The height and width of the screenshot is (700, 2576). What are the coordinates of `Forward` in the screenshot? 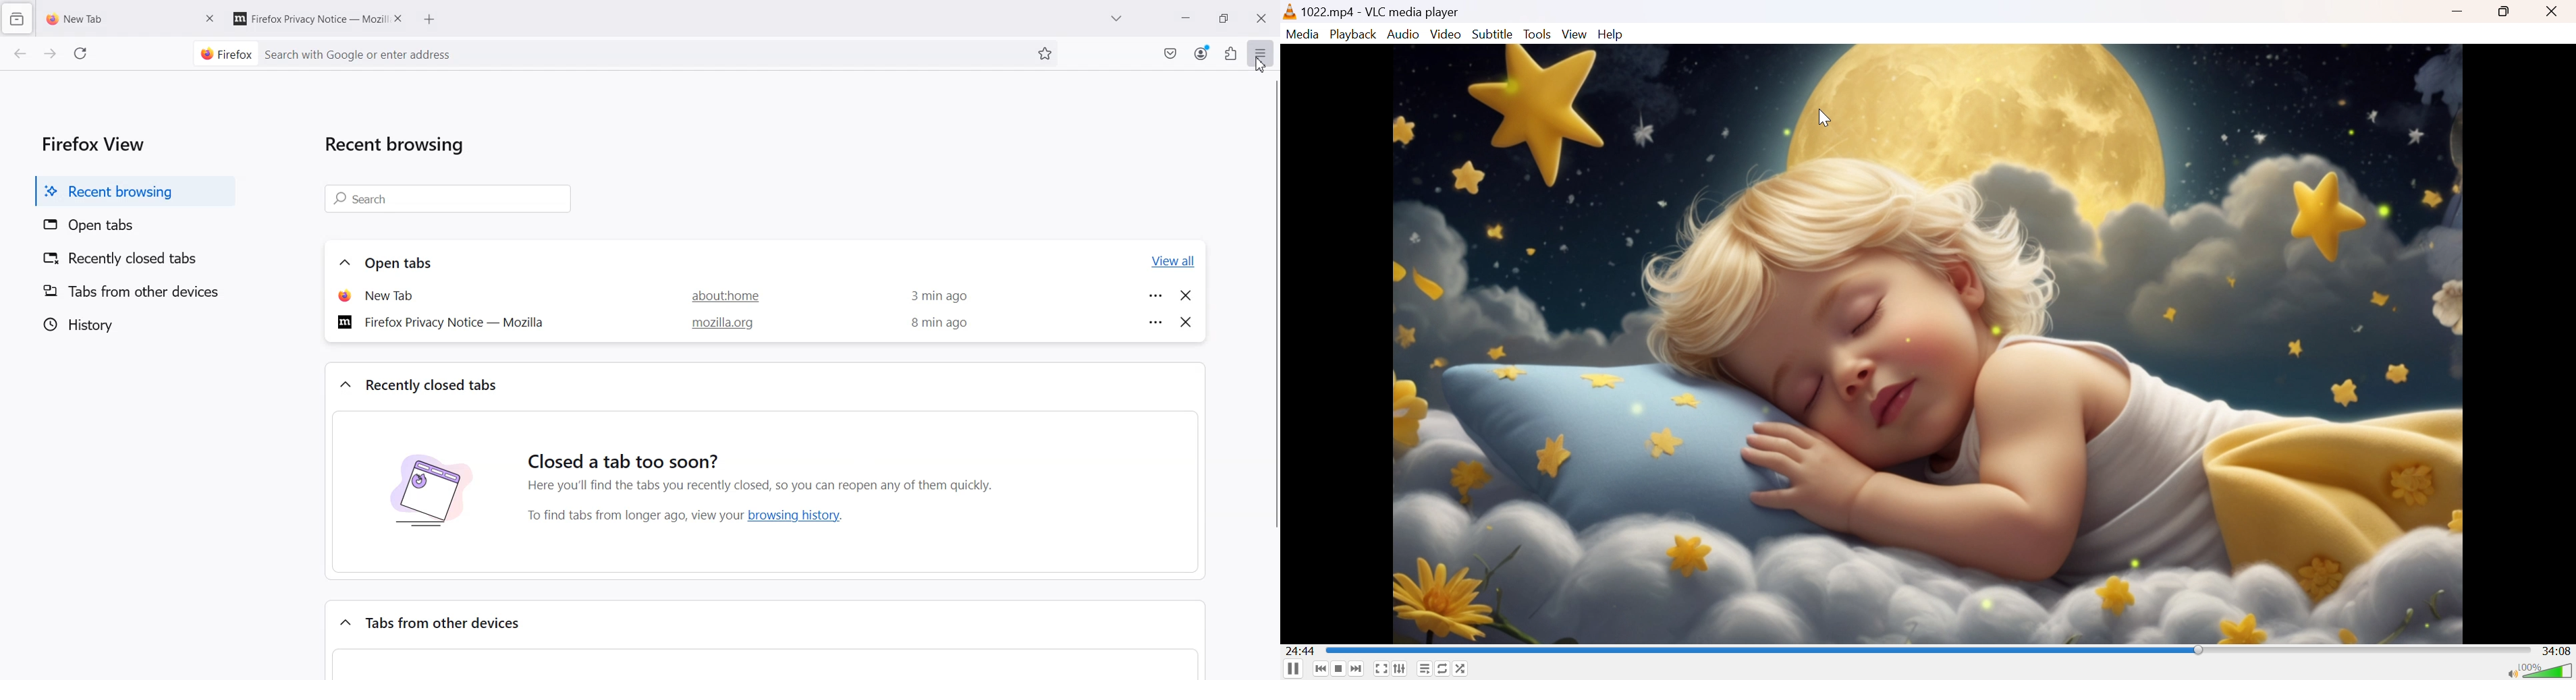 It's located at (49, 55).